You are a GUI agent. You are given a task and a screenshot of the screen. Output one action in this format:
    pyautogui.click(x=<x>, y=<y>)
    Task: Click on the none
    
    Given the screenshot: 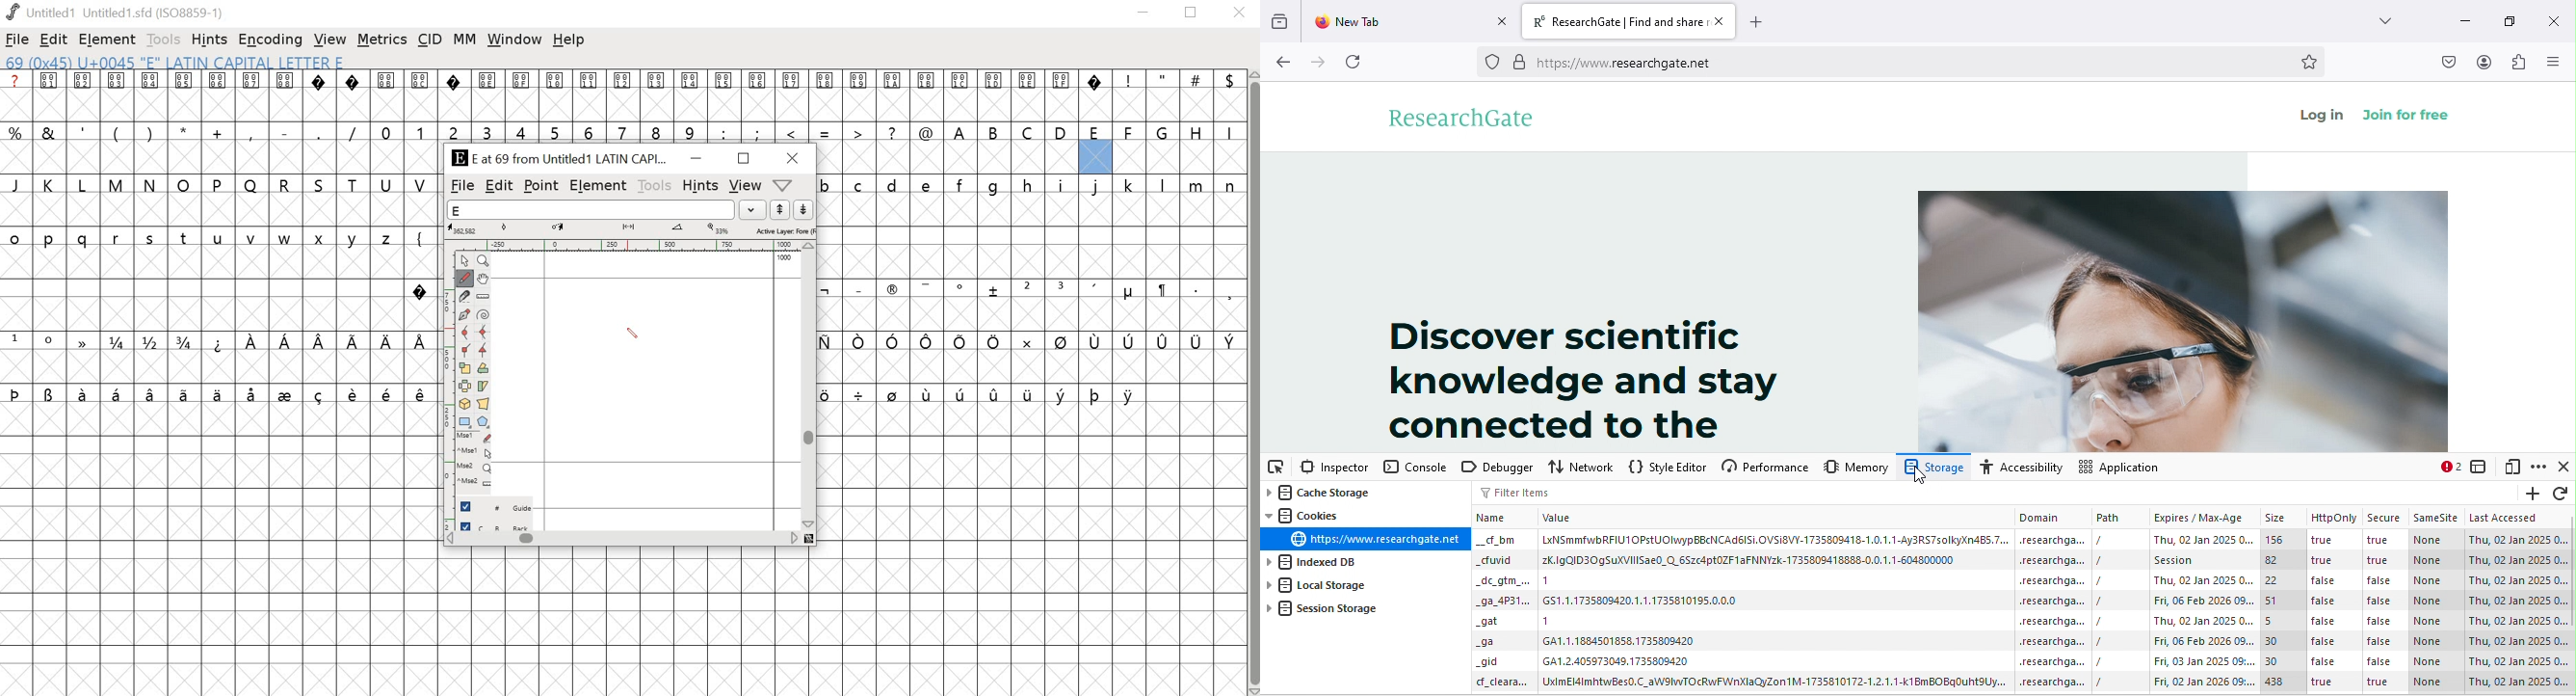 What is the action you would take?
    pyautogui.click(x=2431, y=621)
    